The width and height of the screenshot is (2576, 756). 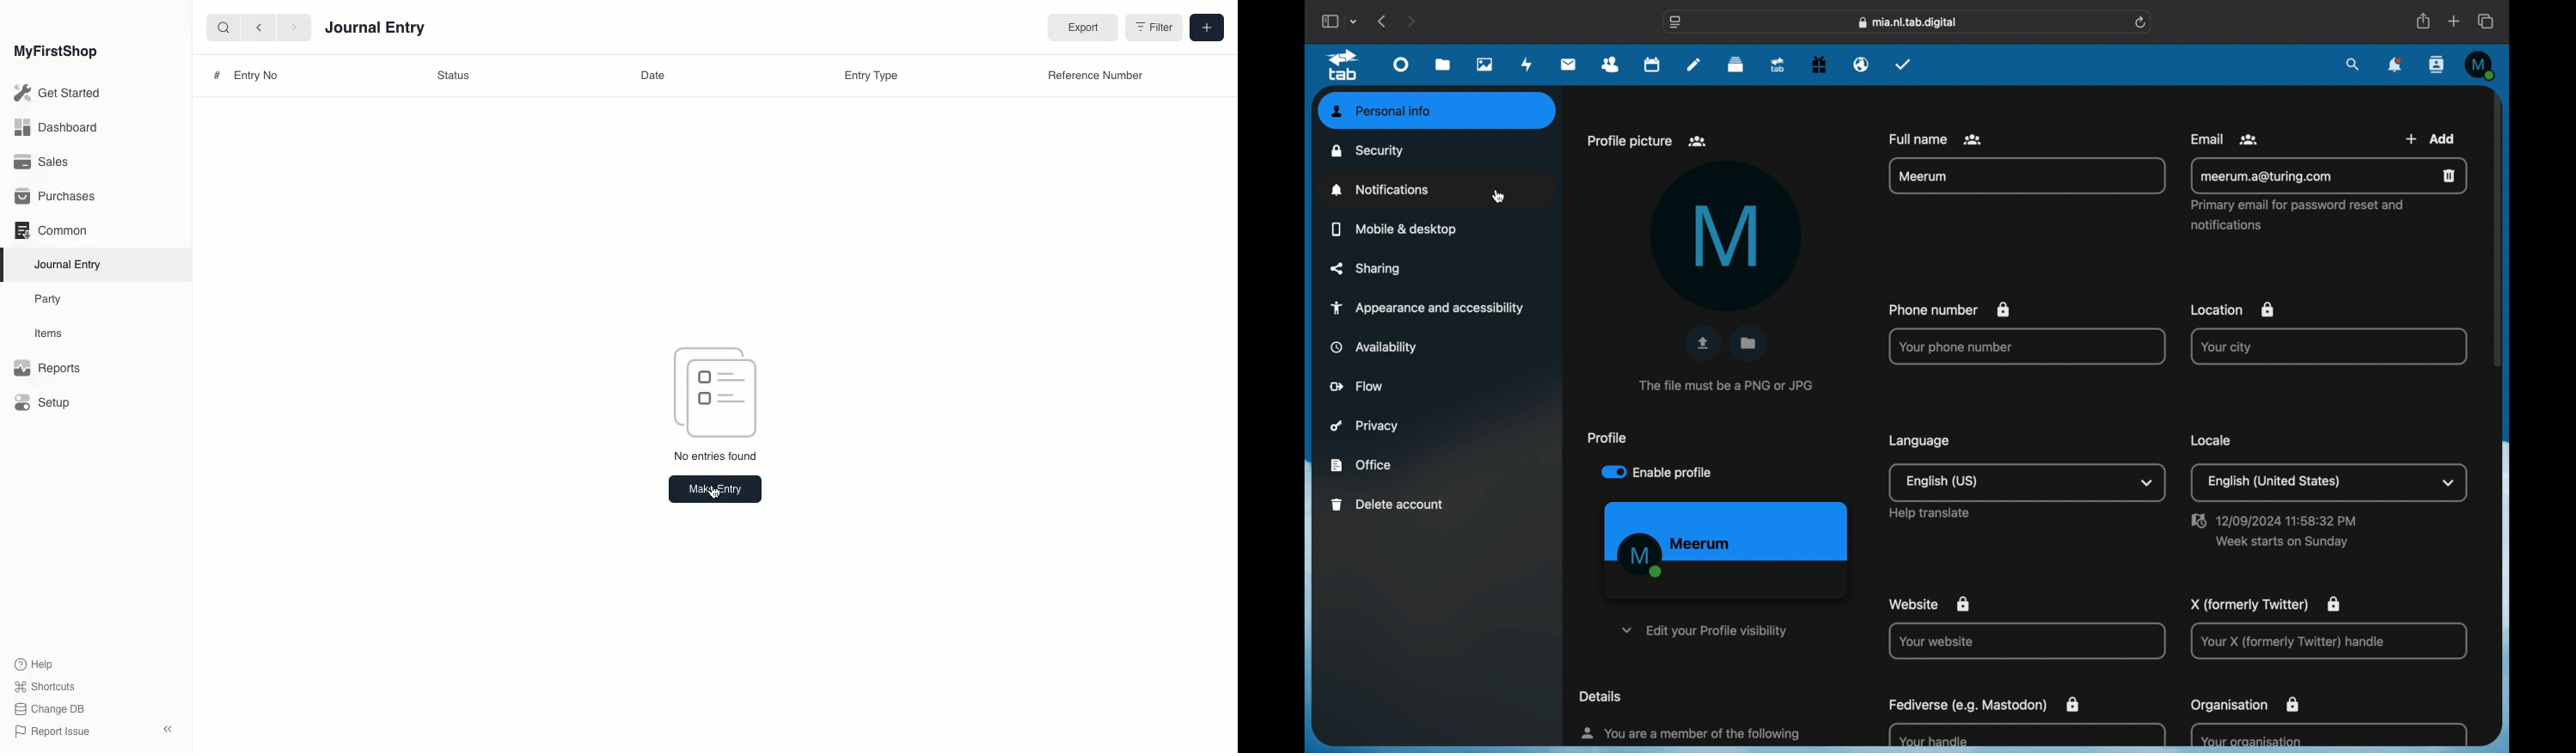 What do you see at coordinates (290, 27) in the screenshot?
I see `forward >` at bounding box center [290, 27].